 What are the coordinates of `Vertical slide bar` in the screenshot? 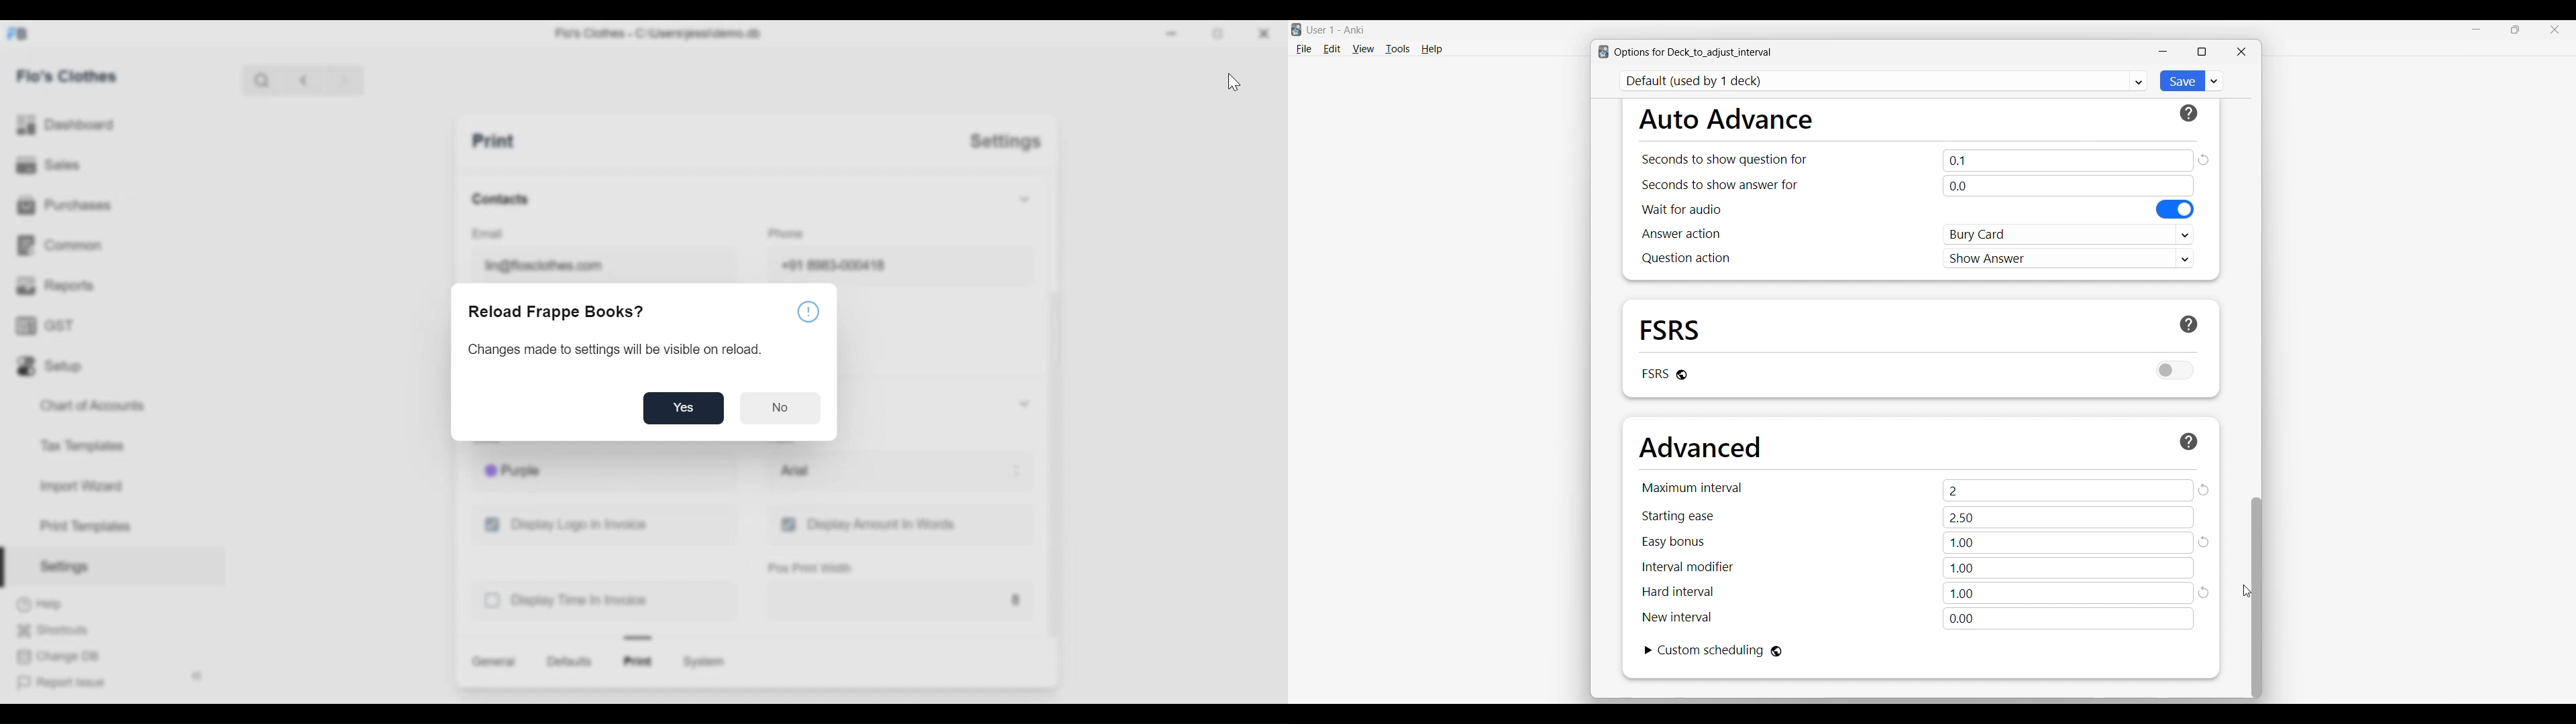 It's located at (2257, 598).